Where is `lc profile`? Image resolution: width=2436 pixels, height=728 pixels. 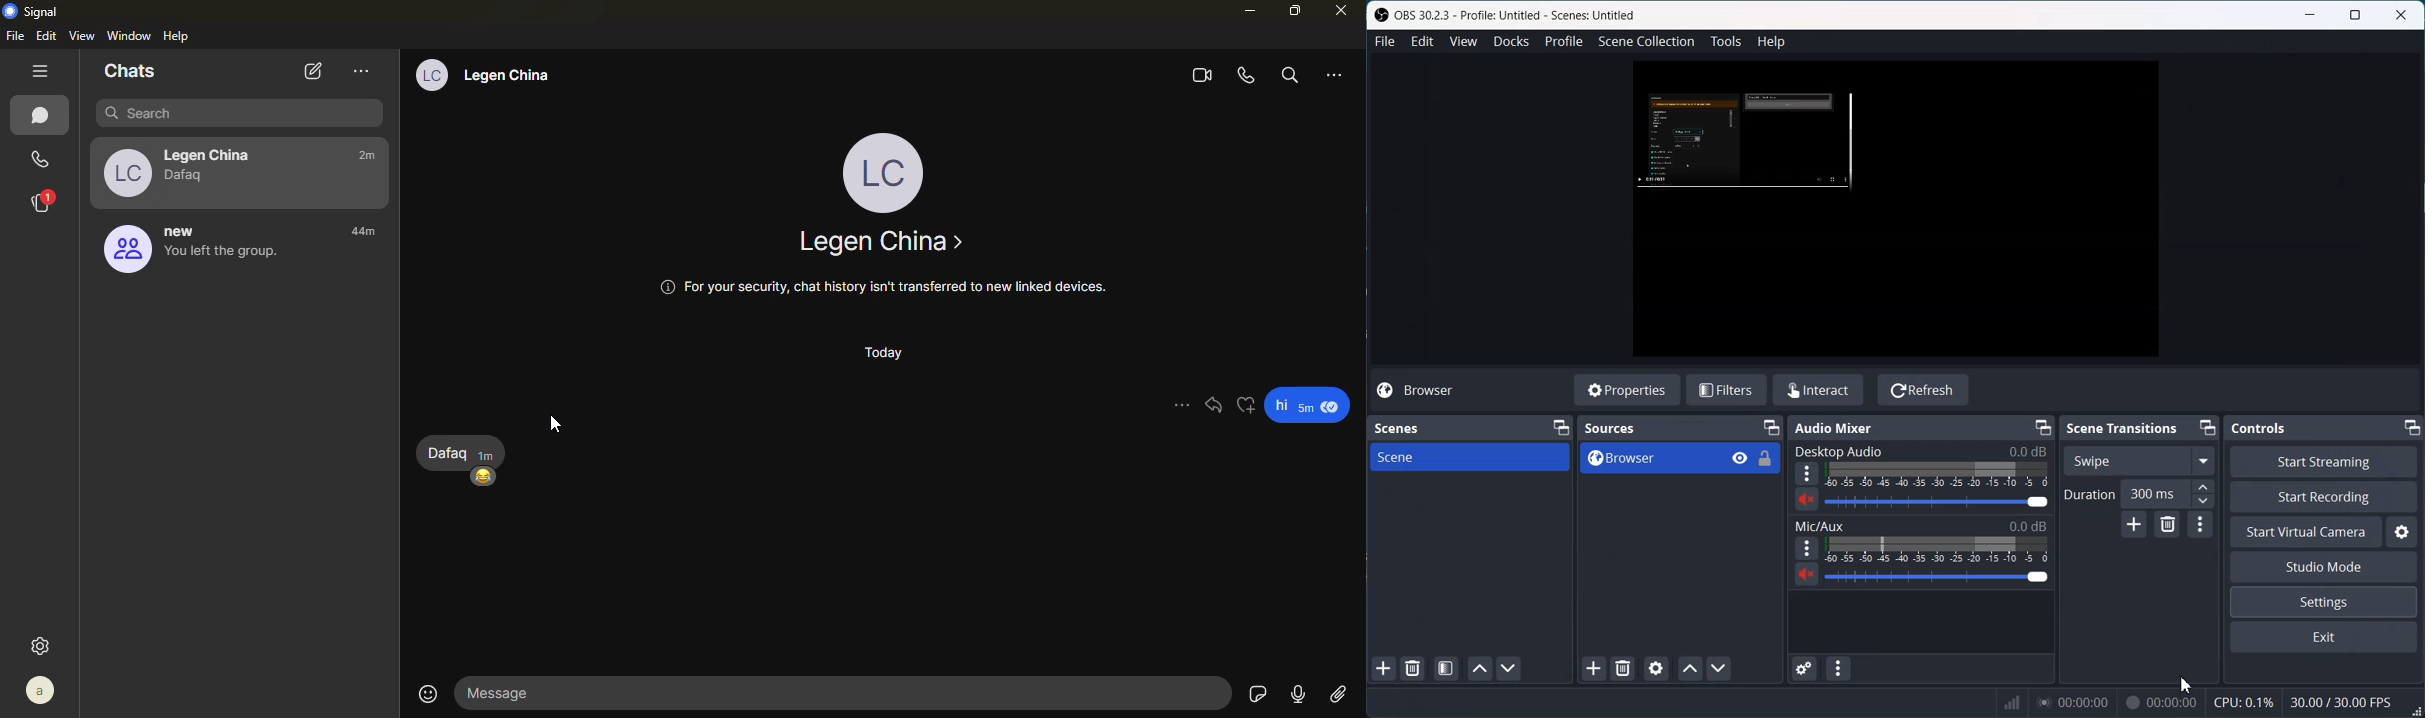
lc profile is located at coordinates (430, 75).